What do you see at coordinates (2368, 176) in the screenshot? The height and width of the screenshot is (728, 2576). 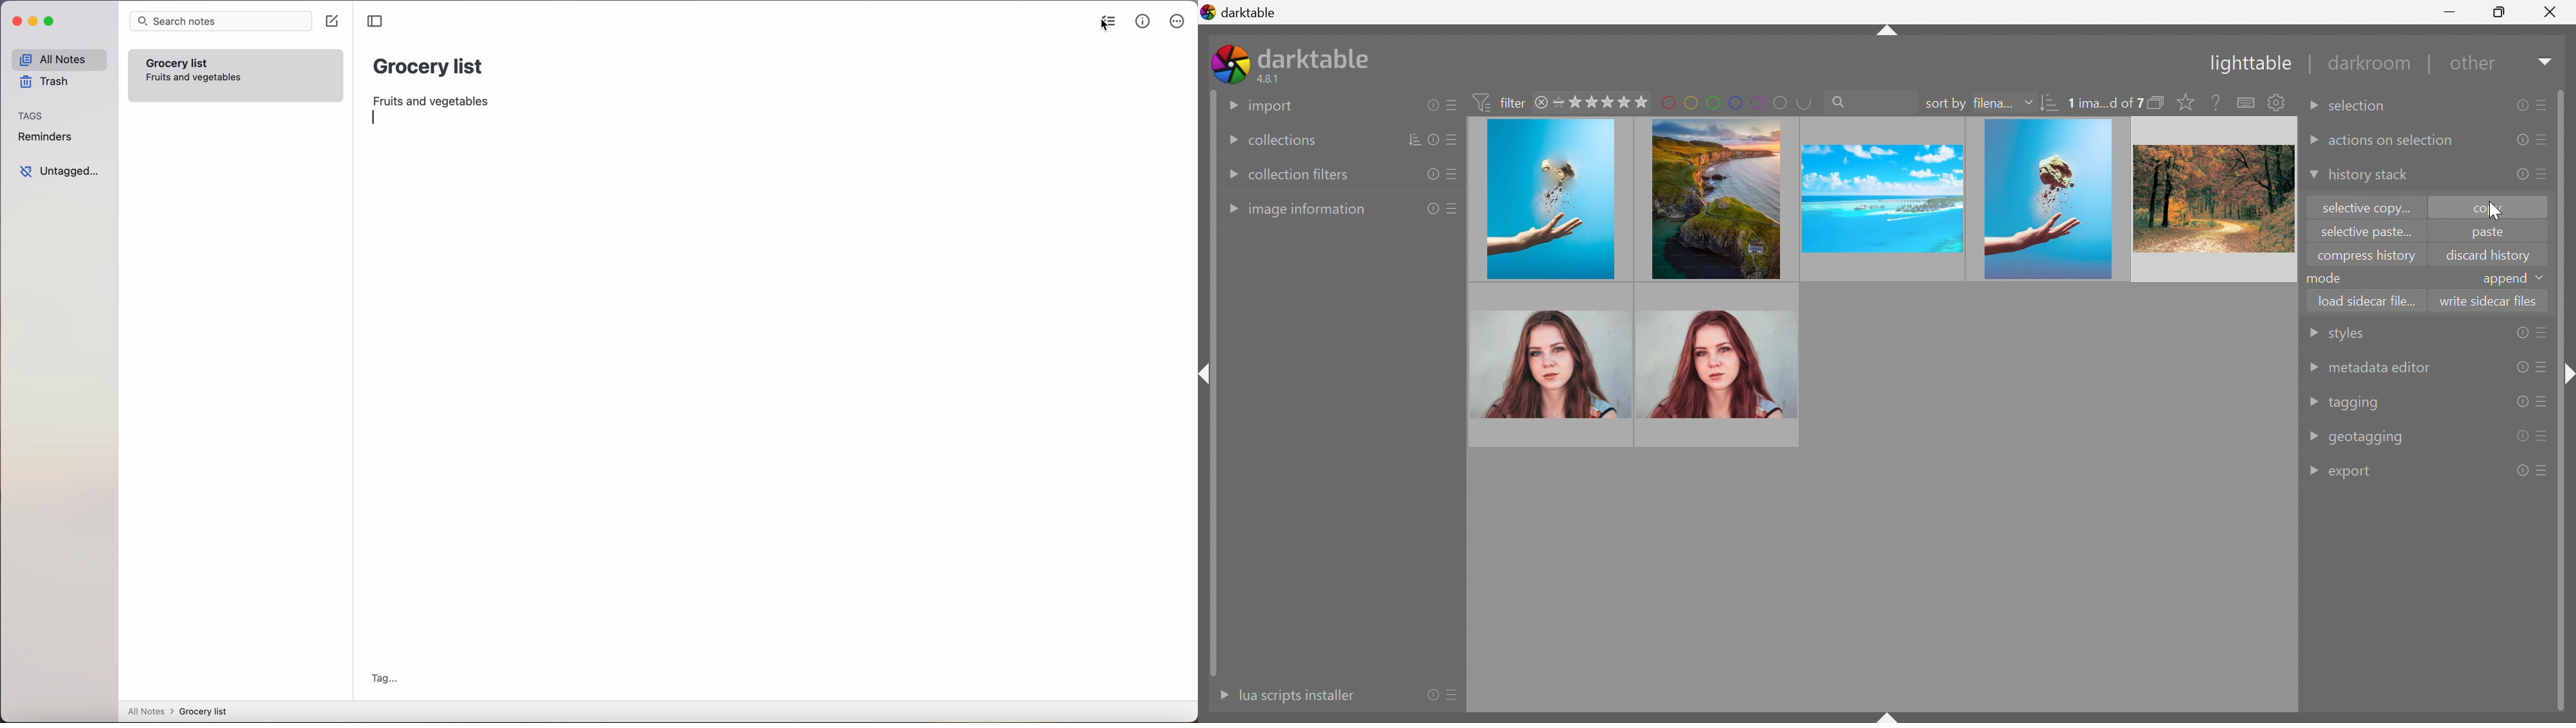 I see `history stack` at bounding box center [2368, 176].